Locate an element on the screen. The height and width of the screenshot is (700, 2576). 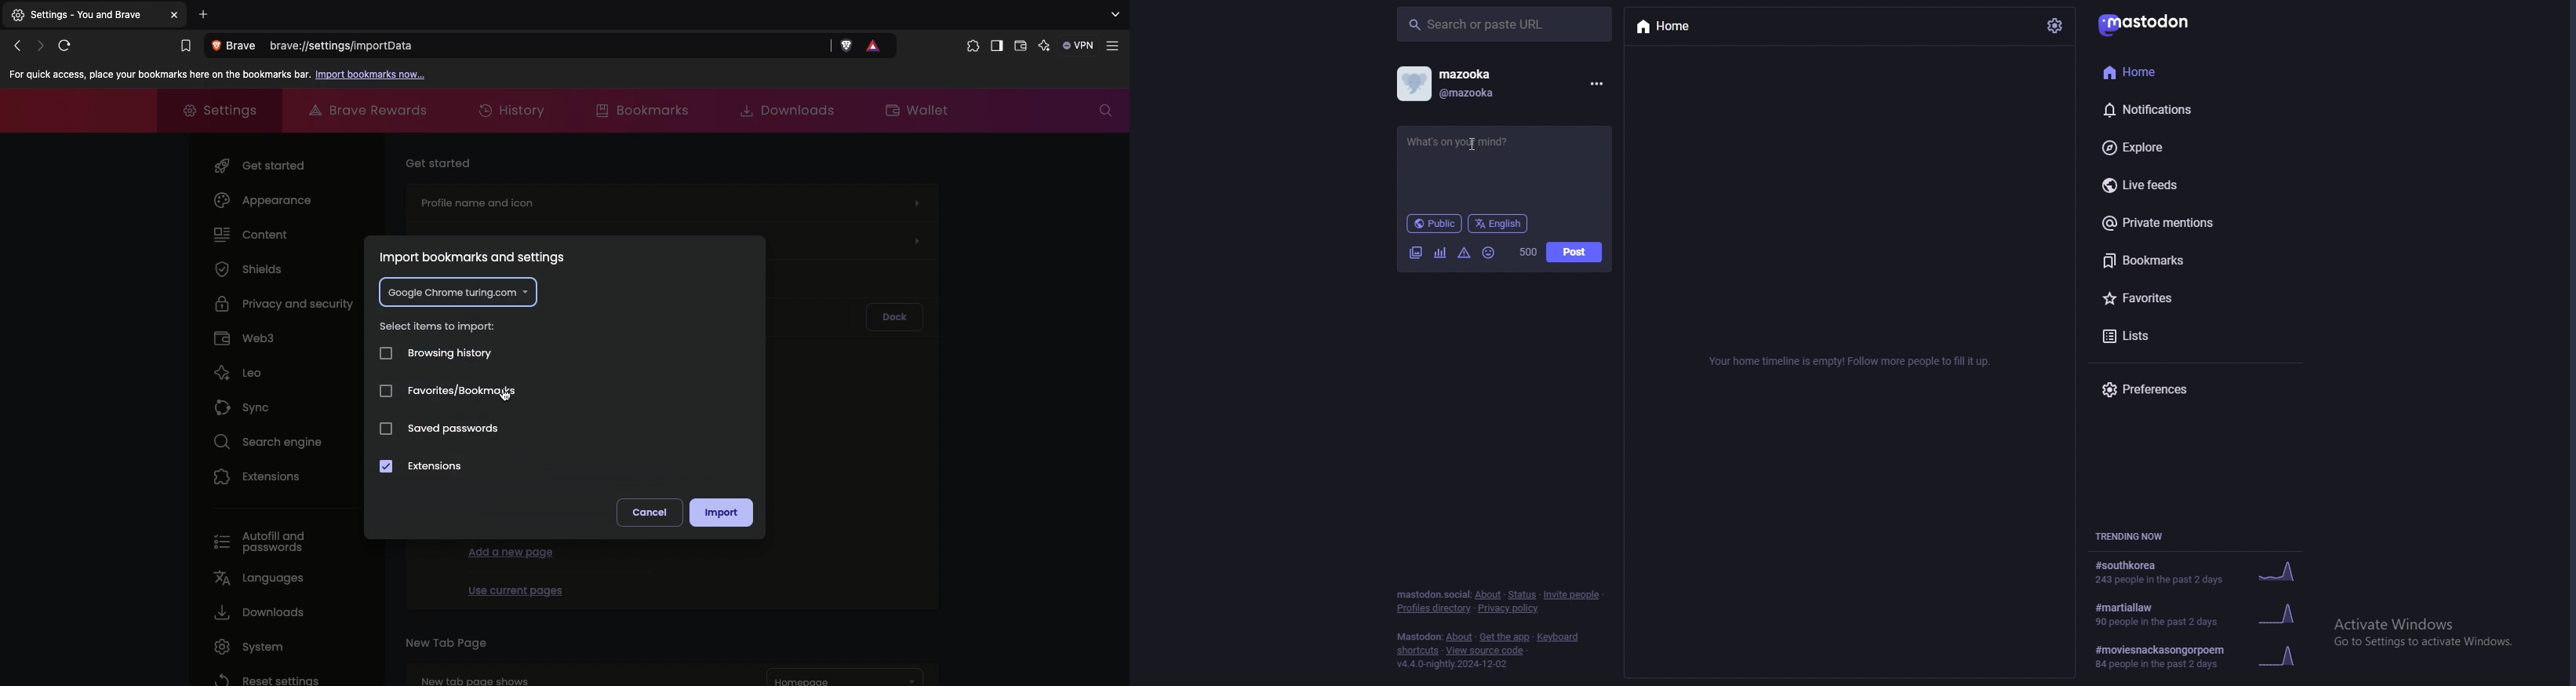
History is located at coordinates (515, 111).